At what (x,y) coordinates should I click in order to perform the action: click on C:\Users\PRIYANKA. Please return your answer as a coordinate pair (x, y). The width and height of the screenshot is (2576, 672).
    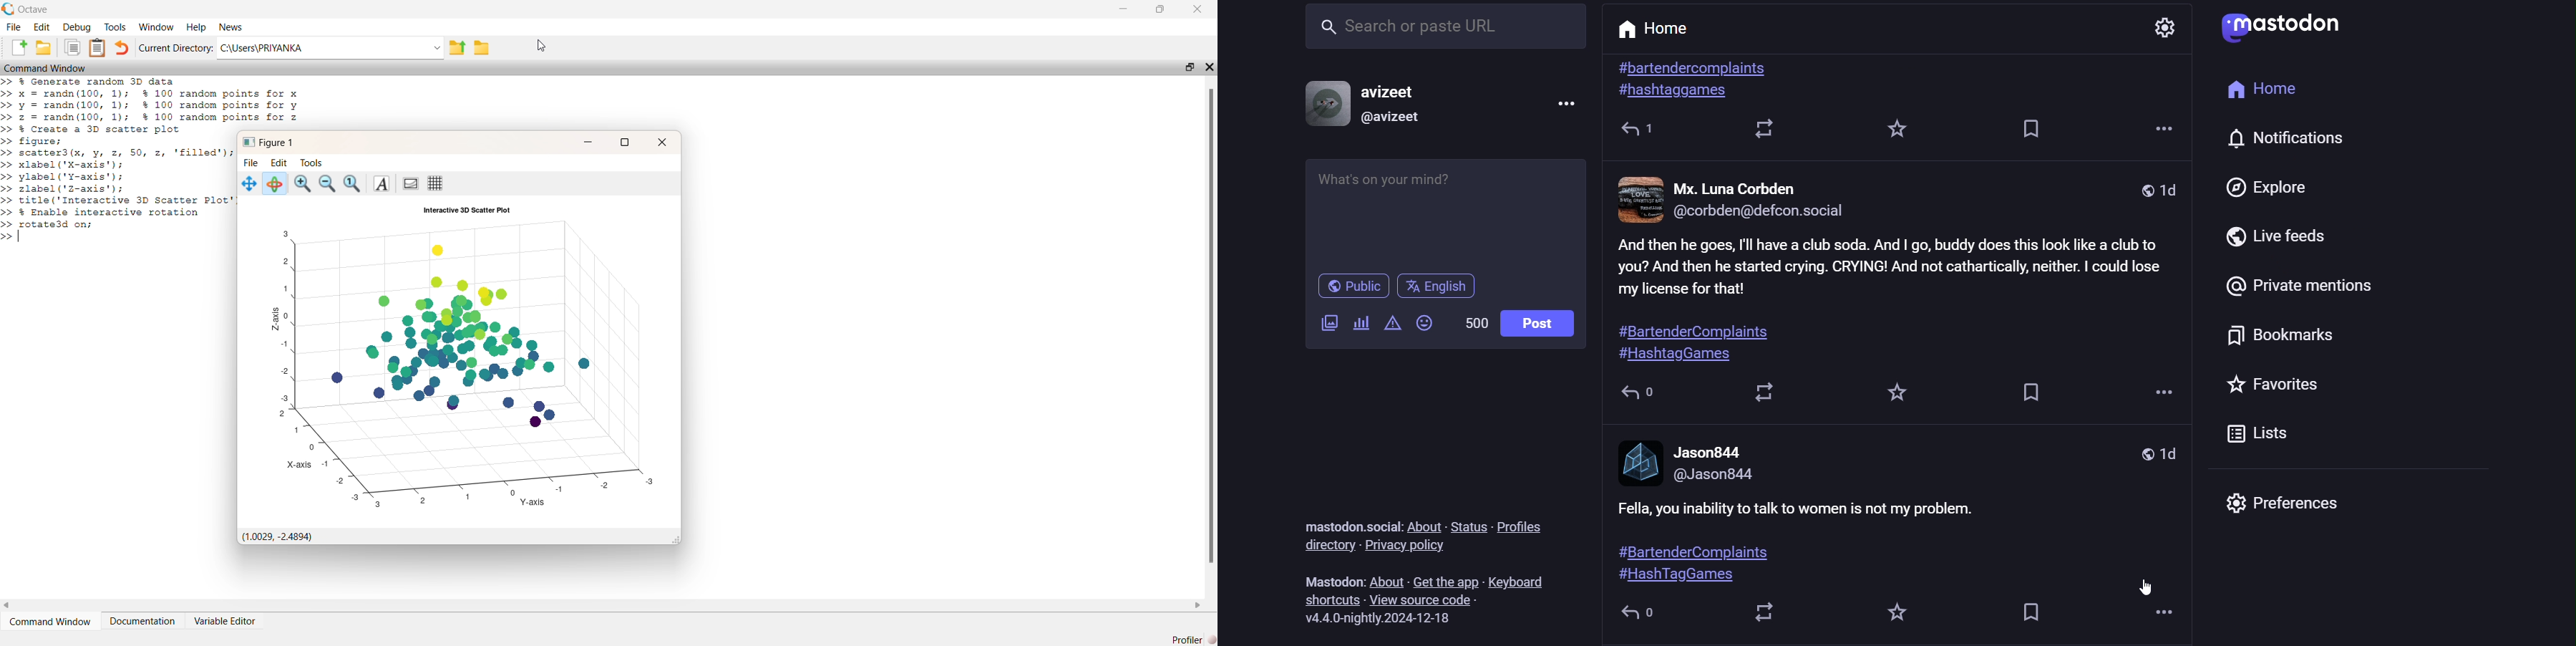
    Looking at the image, I should click on (330, 48).